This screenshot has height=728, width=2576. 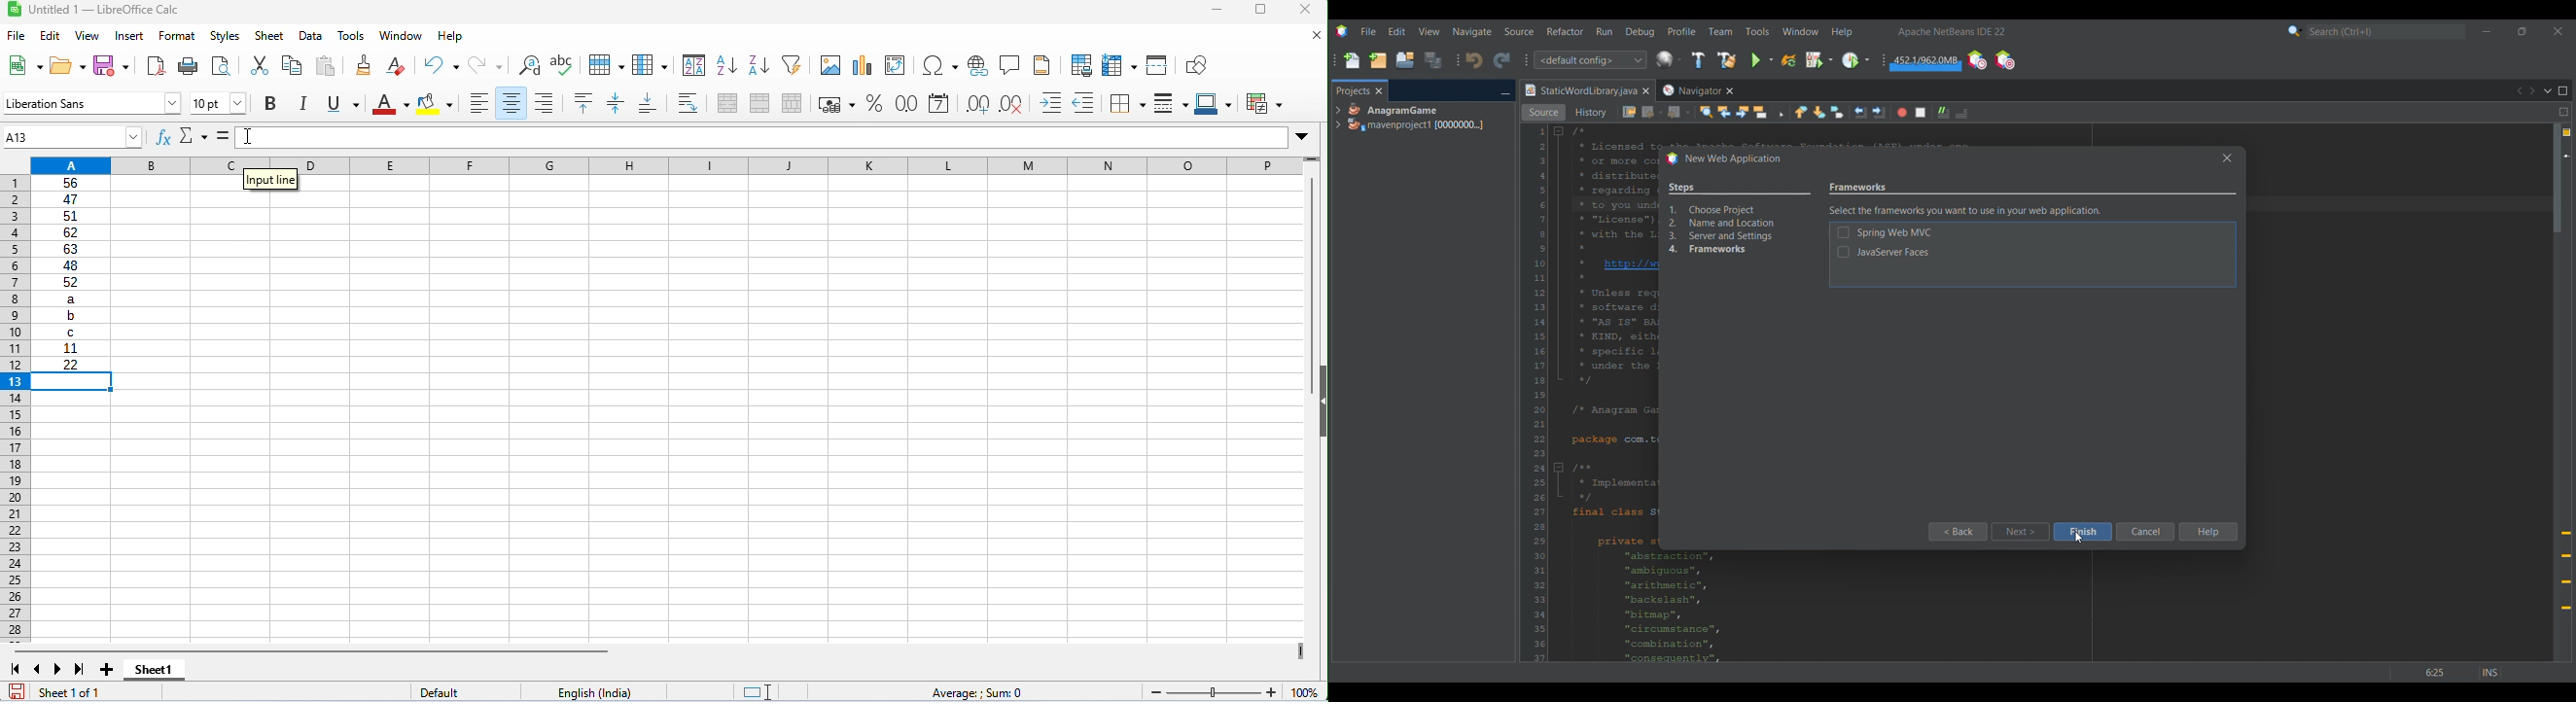 I want to click on a, so click(x=70, y=298).